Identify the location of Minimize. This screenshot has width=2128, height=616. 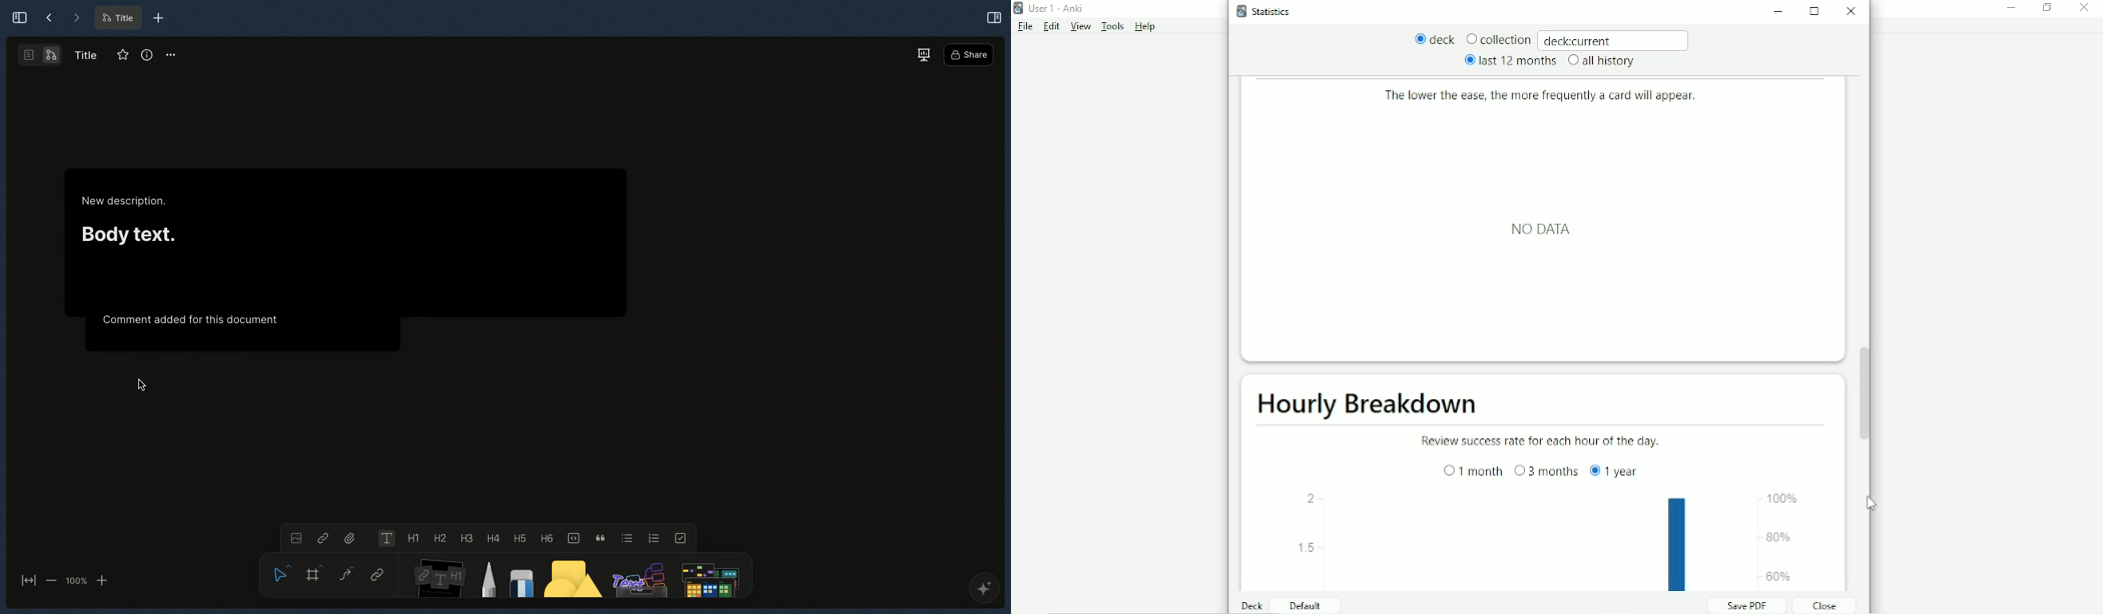
(1782, 13).